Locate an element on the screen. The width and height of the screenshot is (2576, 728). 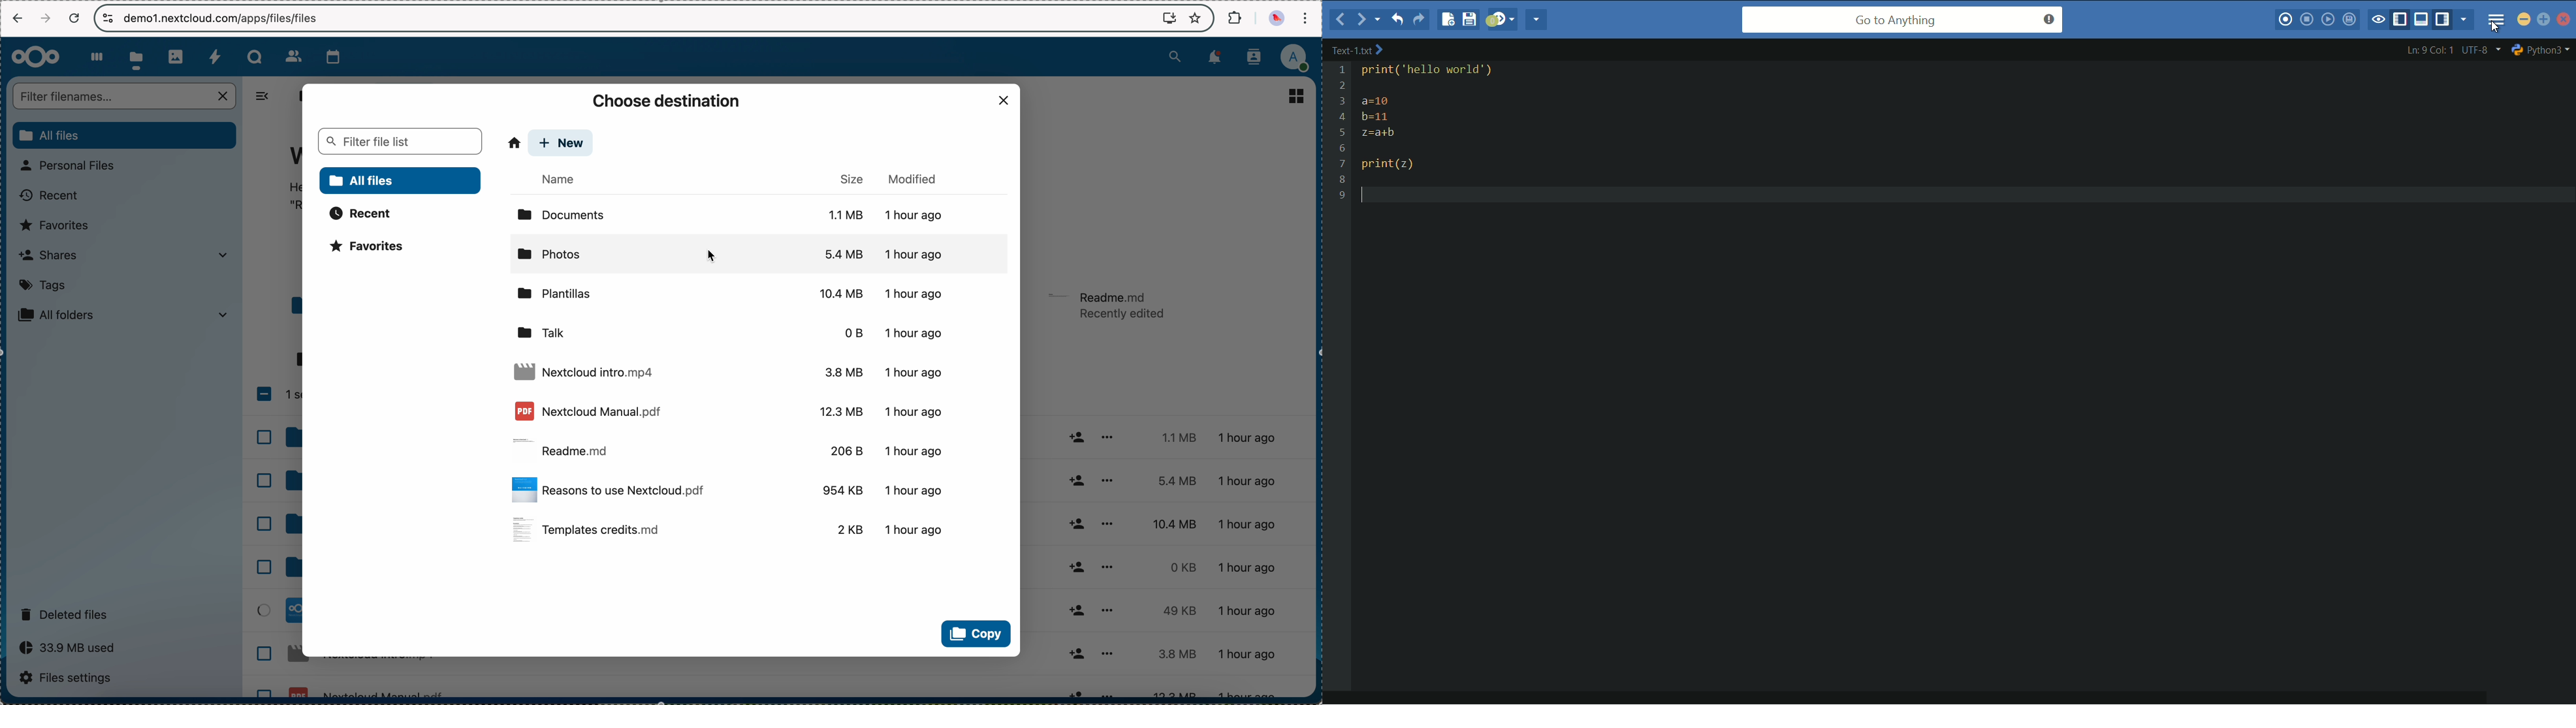
add is located at coordinates (1078, 560).